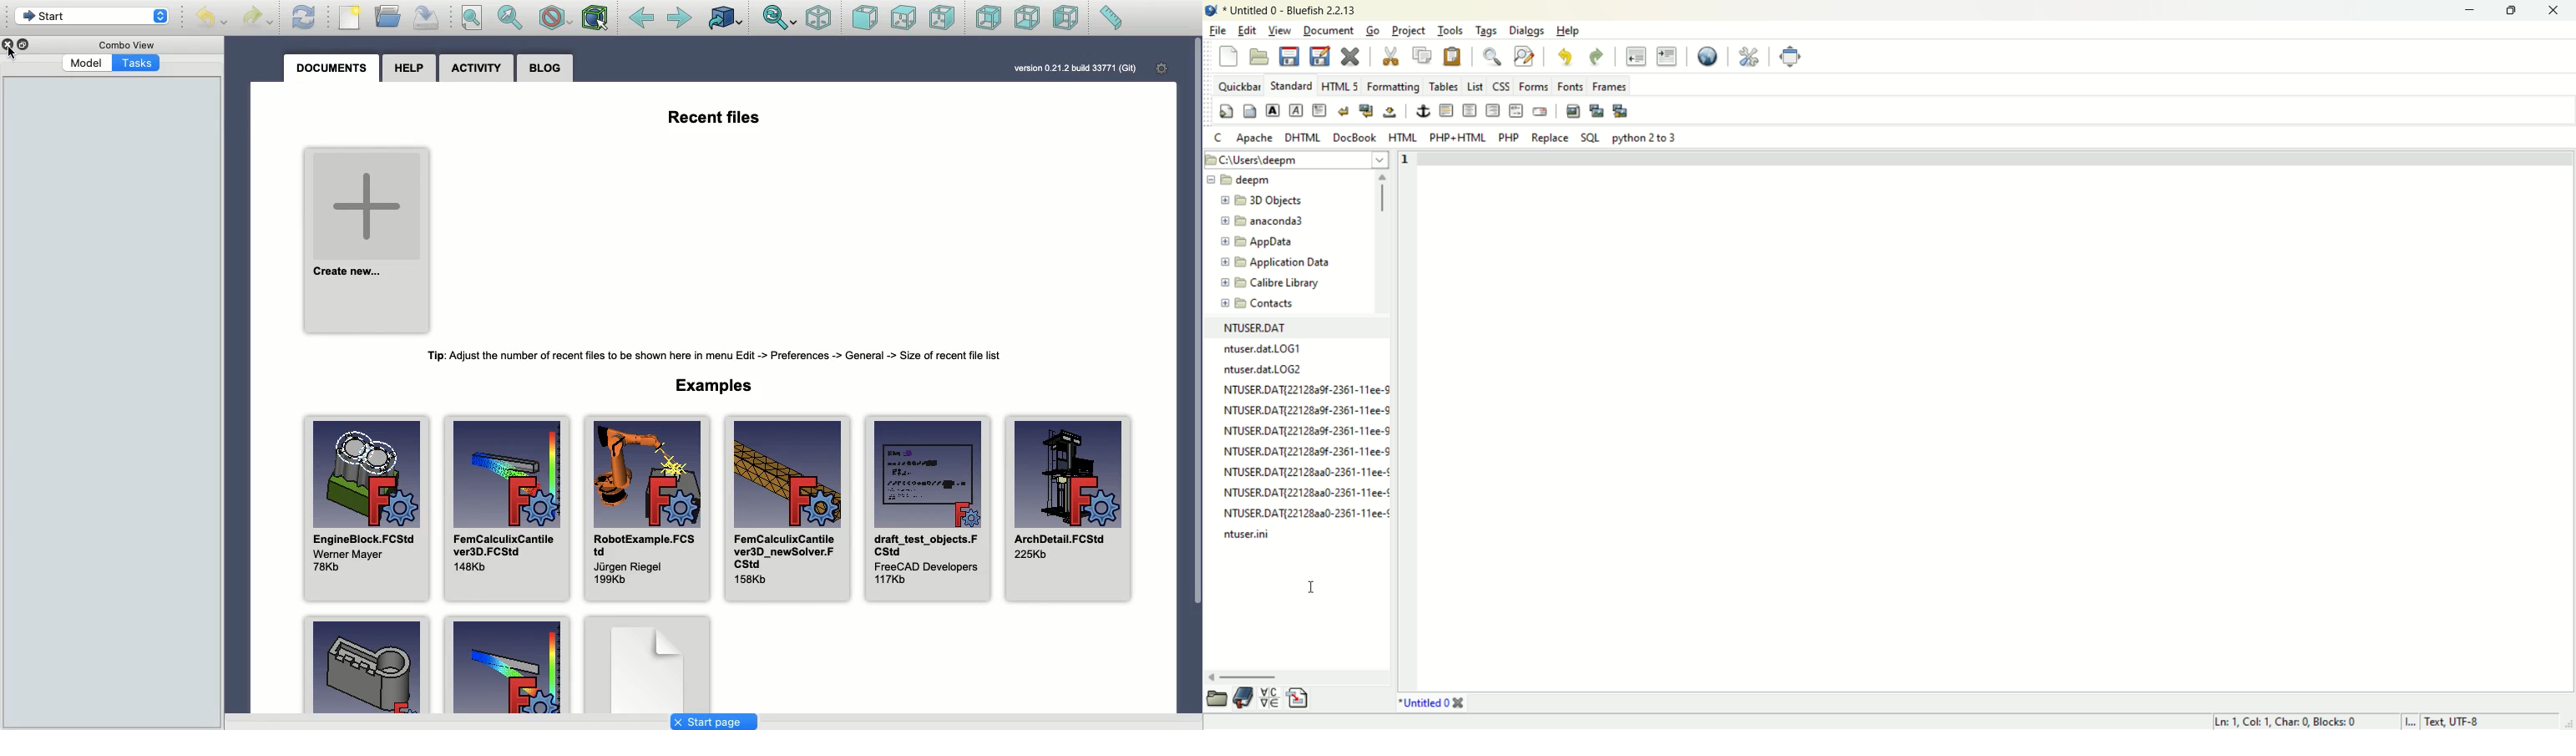 The width and height of the screenshot is (2576, 756). What do you see at coordinates (91, 16) in the screenshot?
I see `Start` at bounding box center [91, 16].